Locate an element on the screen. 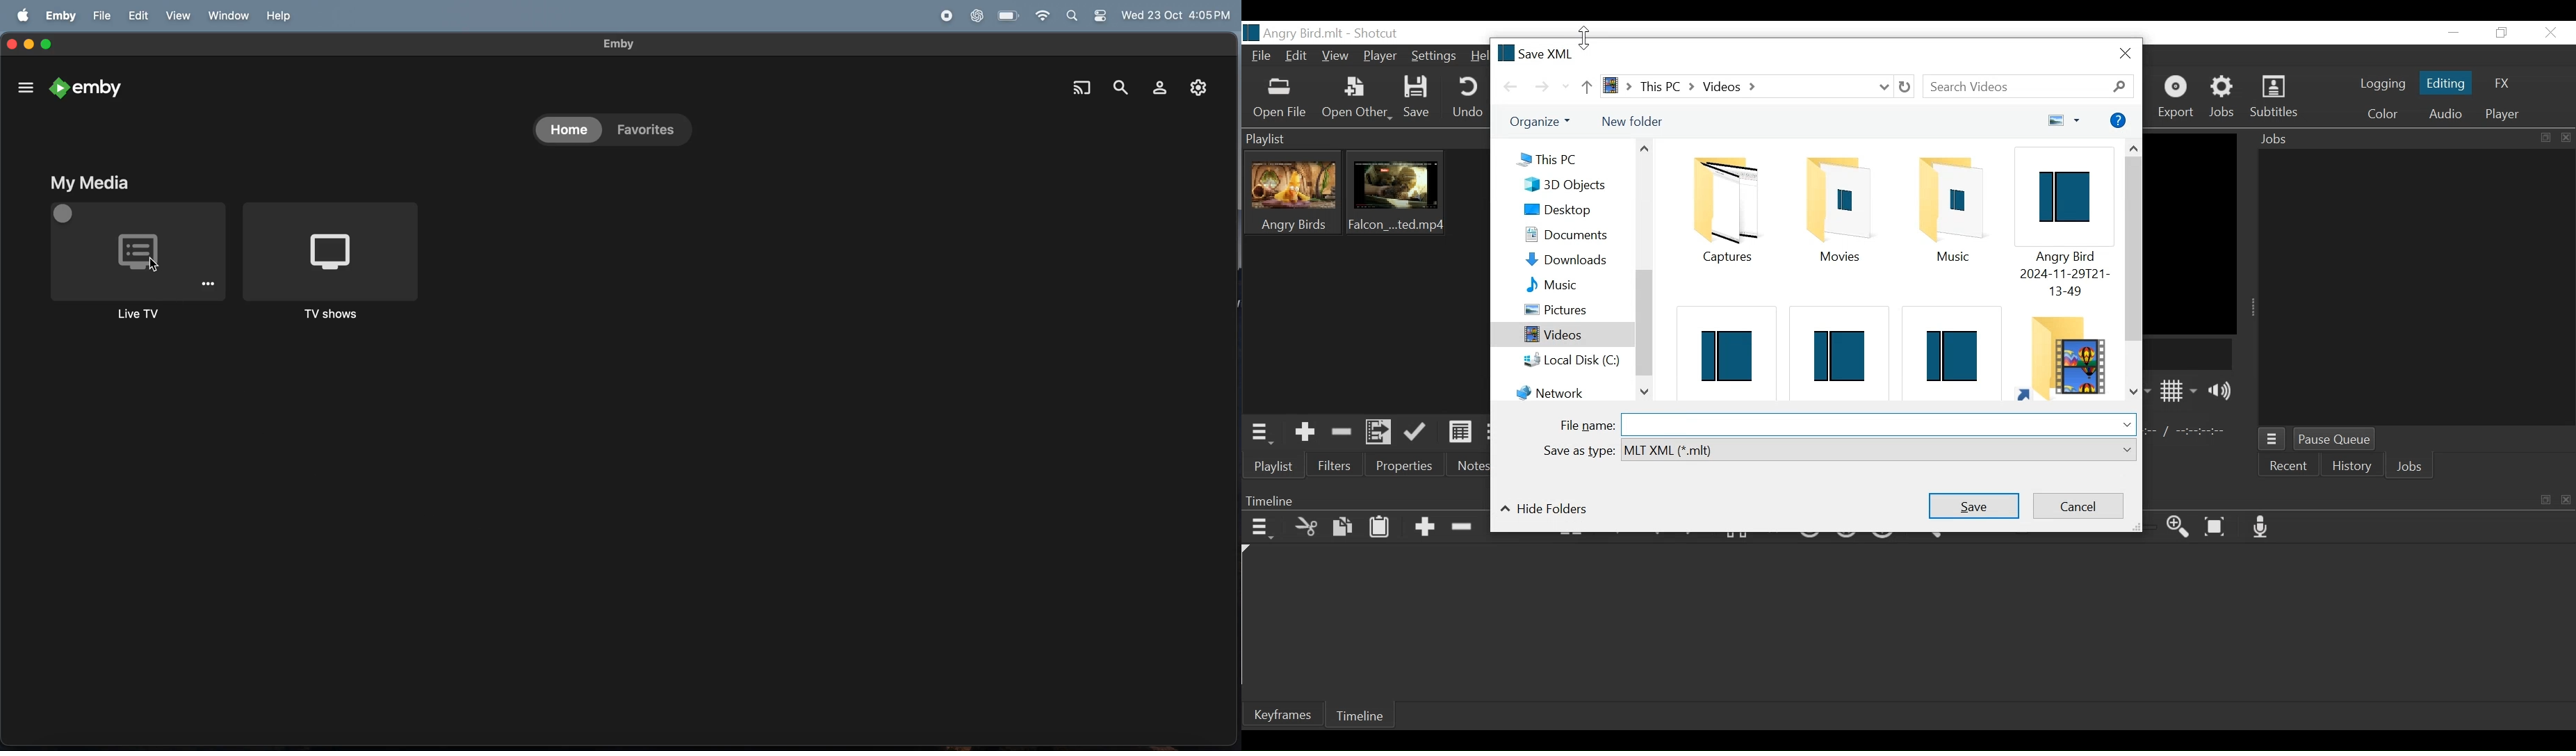 Image resolution: width=2576 pixels, height=756 pixels. Pause Queue is located at coordinates (2339, 439).